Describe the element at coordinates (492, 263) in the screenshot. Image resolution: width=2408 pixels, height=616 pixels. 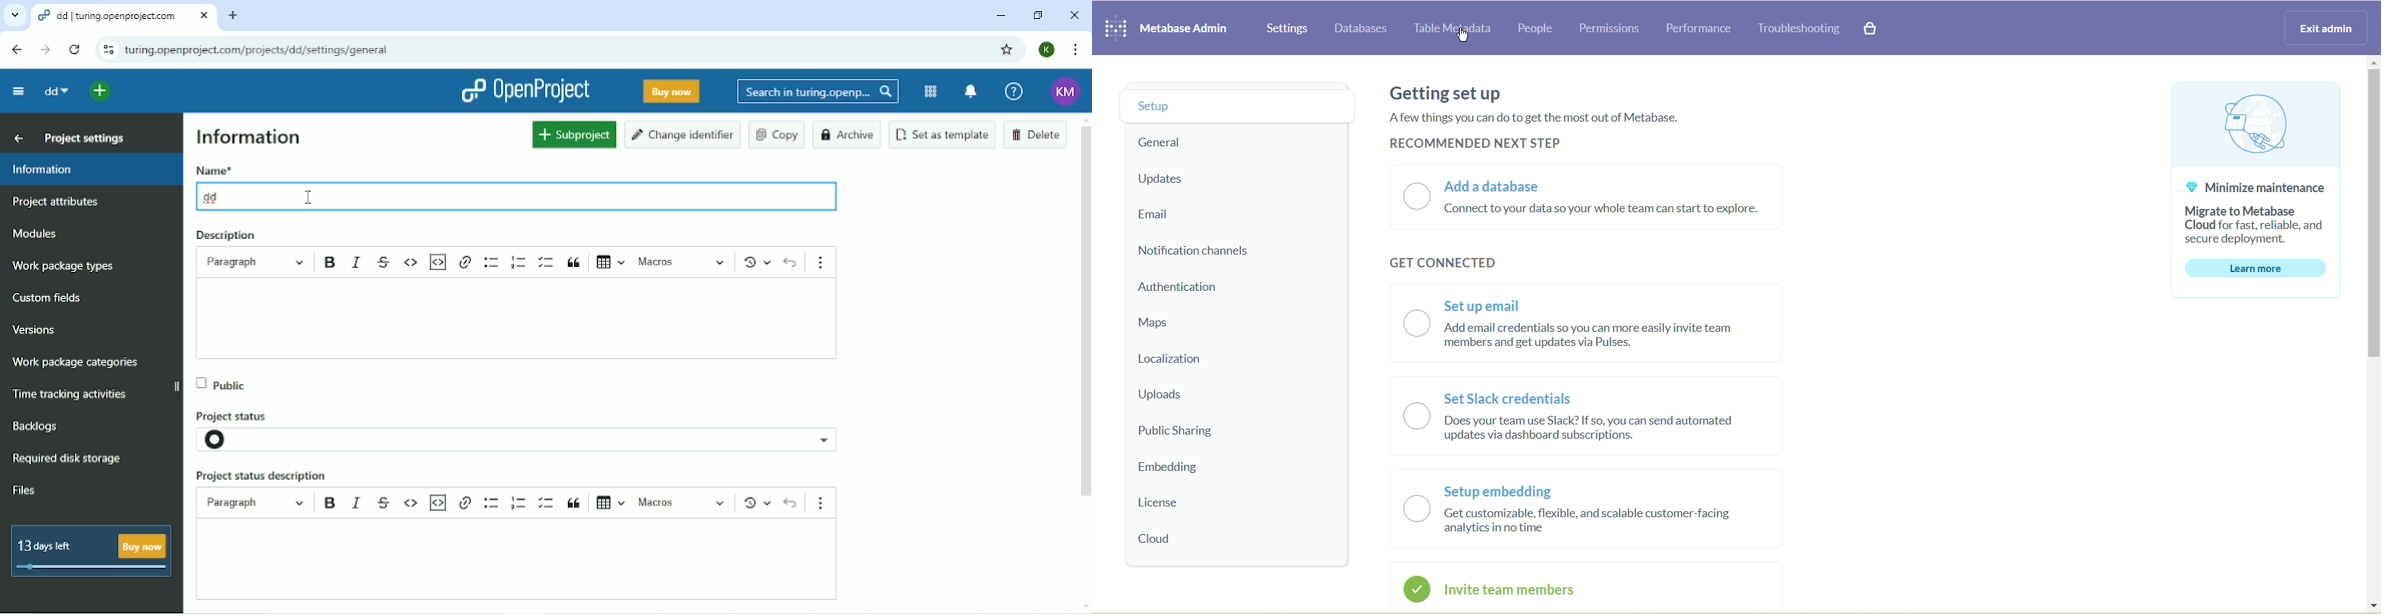
I see `Bulleted list` at that location.